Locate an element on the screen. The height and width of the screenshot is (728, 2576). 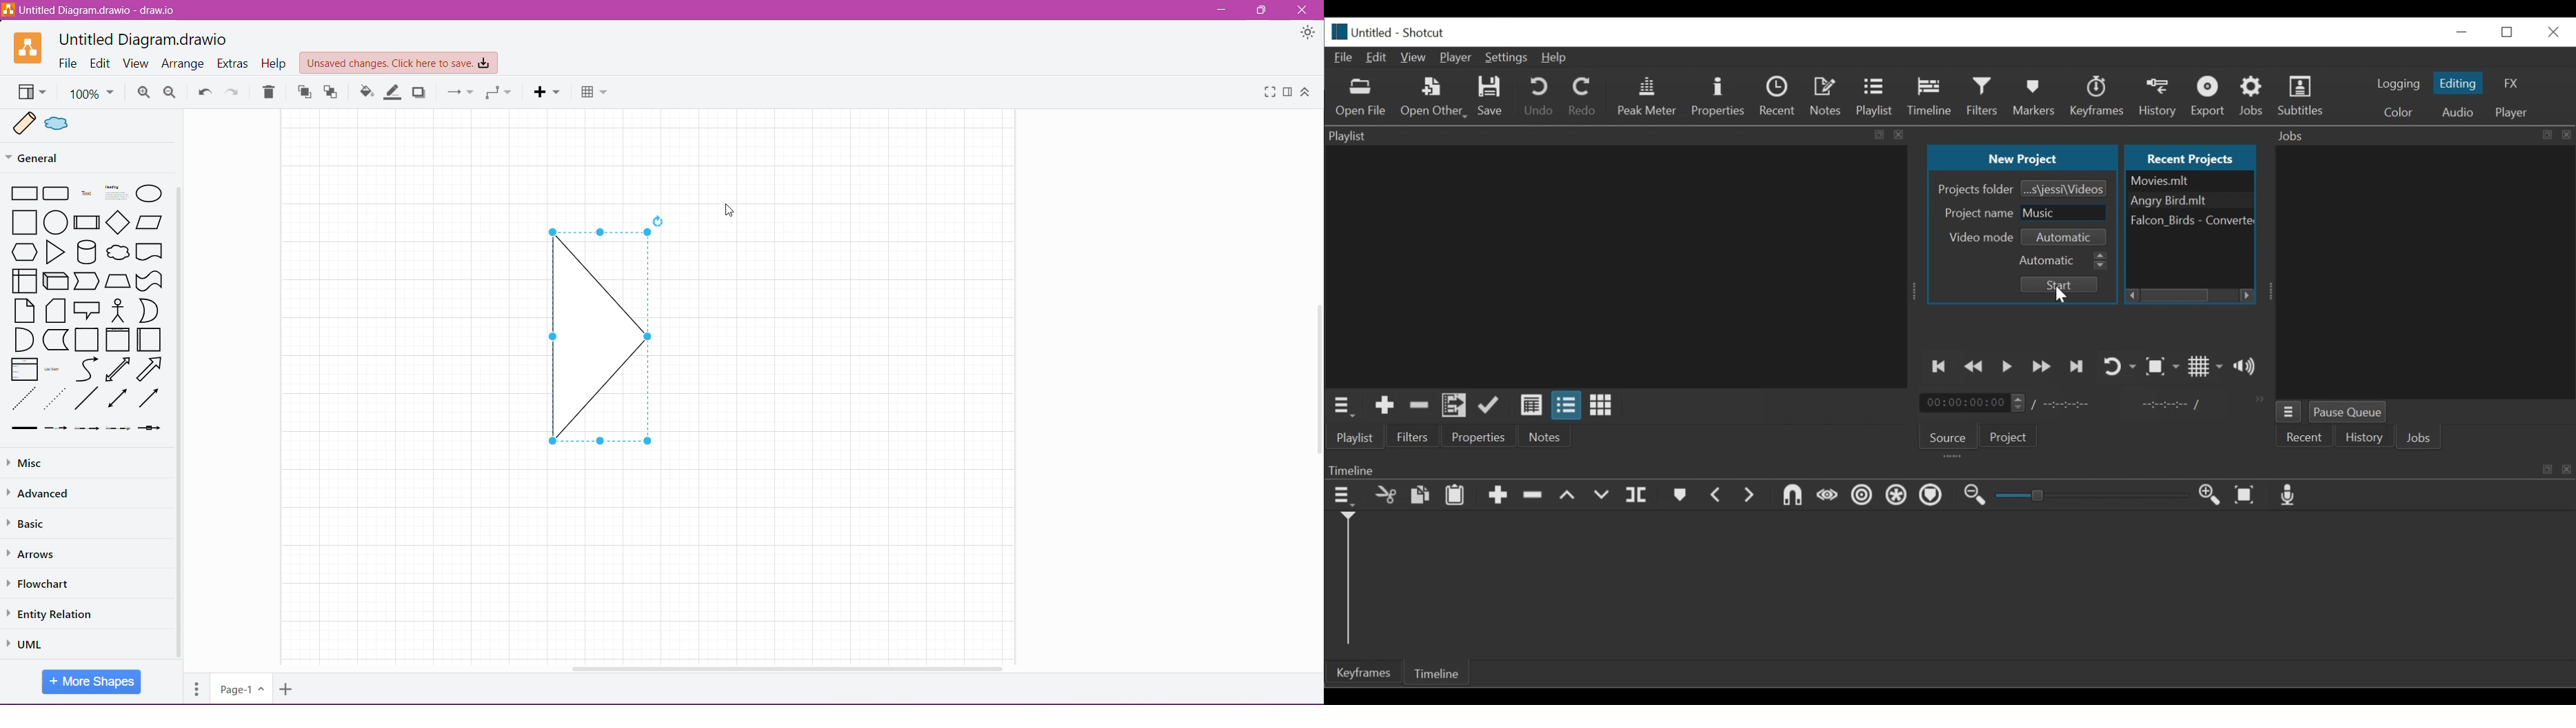
Record audio is located at coordinates (2290, 493).